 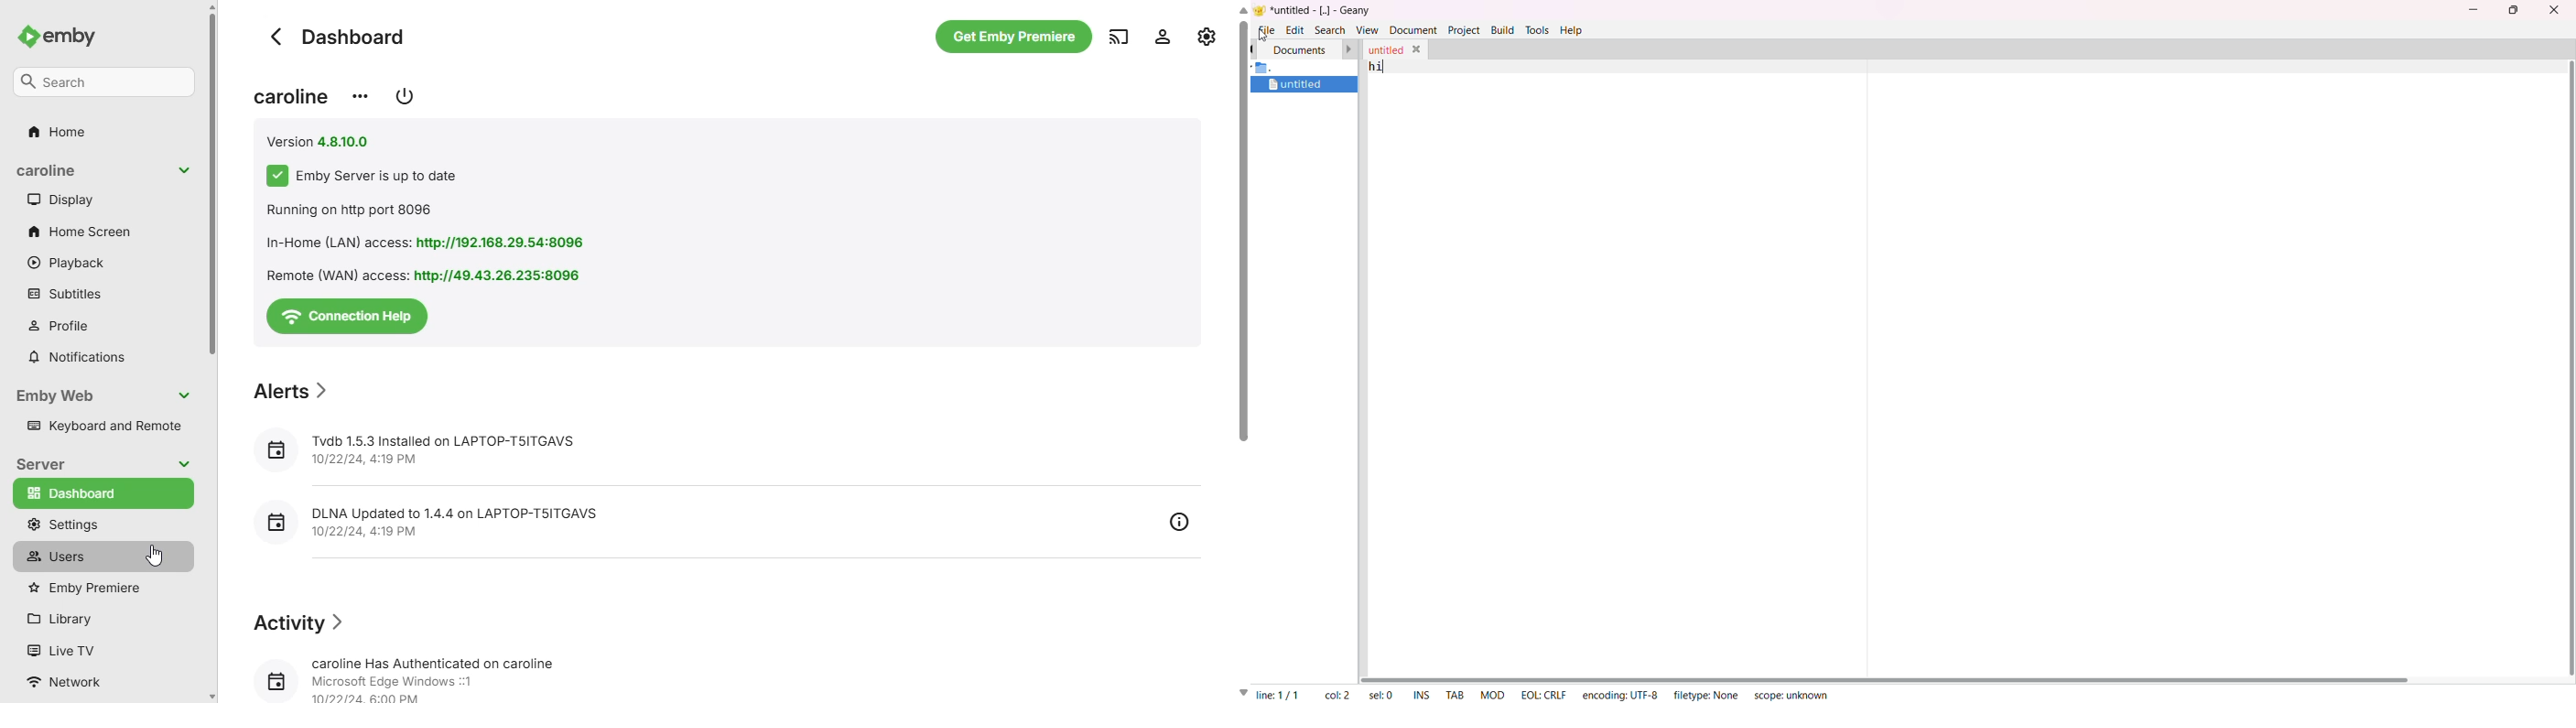 I want to click on home screen, so click(x=80, y=232).